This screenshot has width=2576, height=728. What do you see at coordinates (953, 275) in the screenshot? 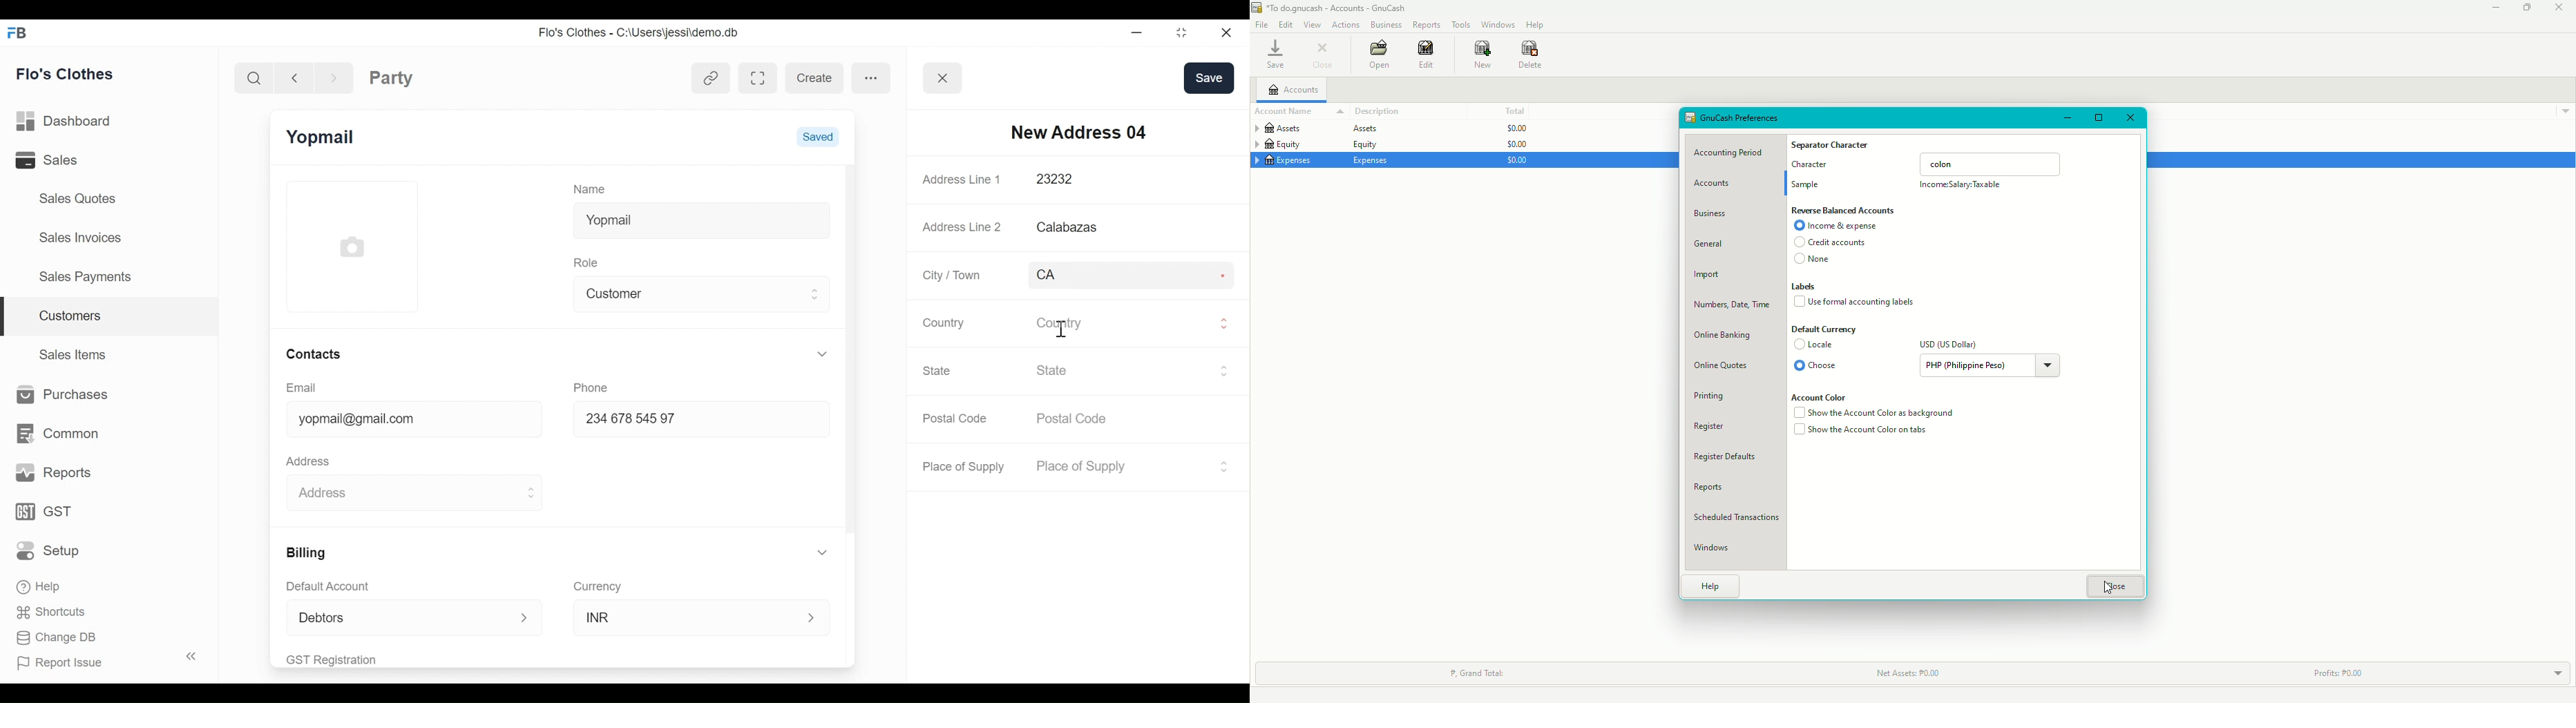
I see `City / Town` at bounding box center [953, 275].